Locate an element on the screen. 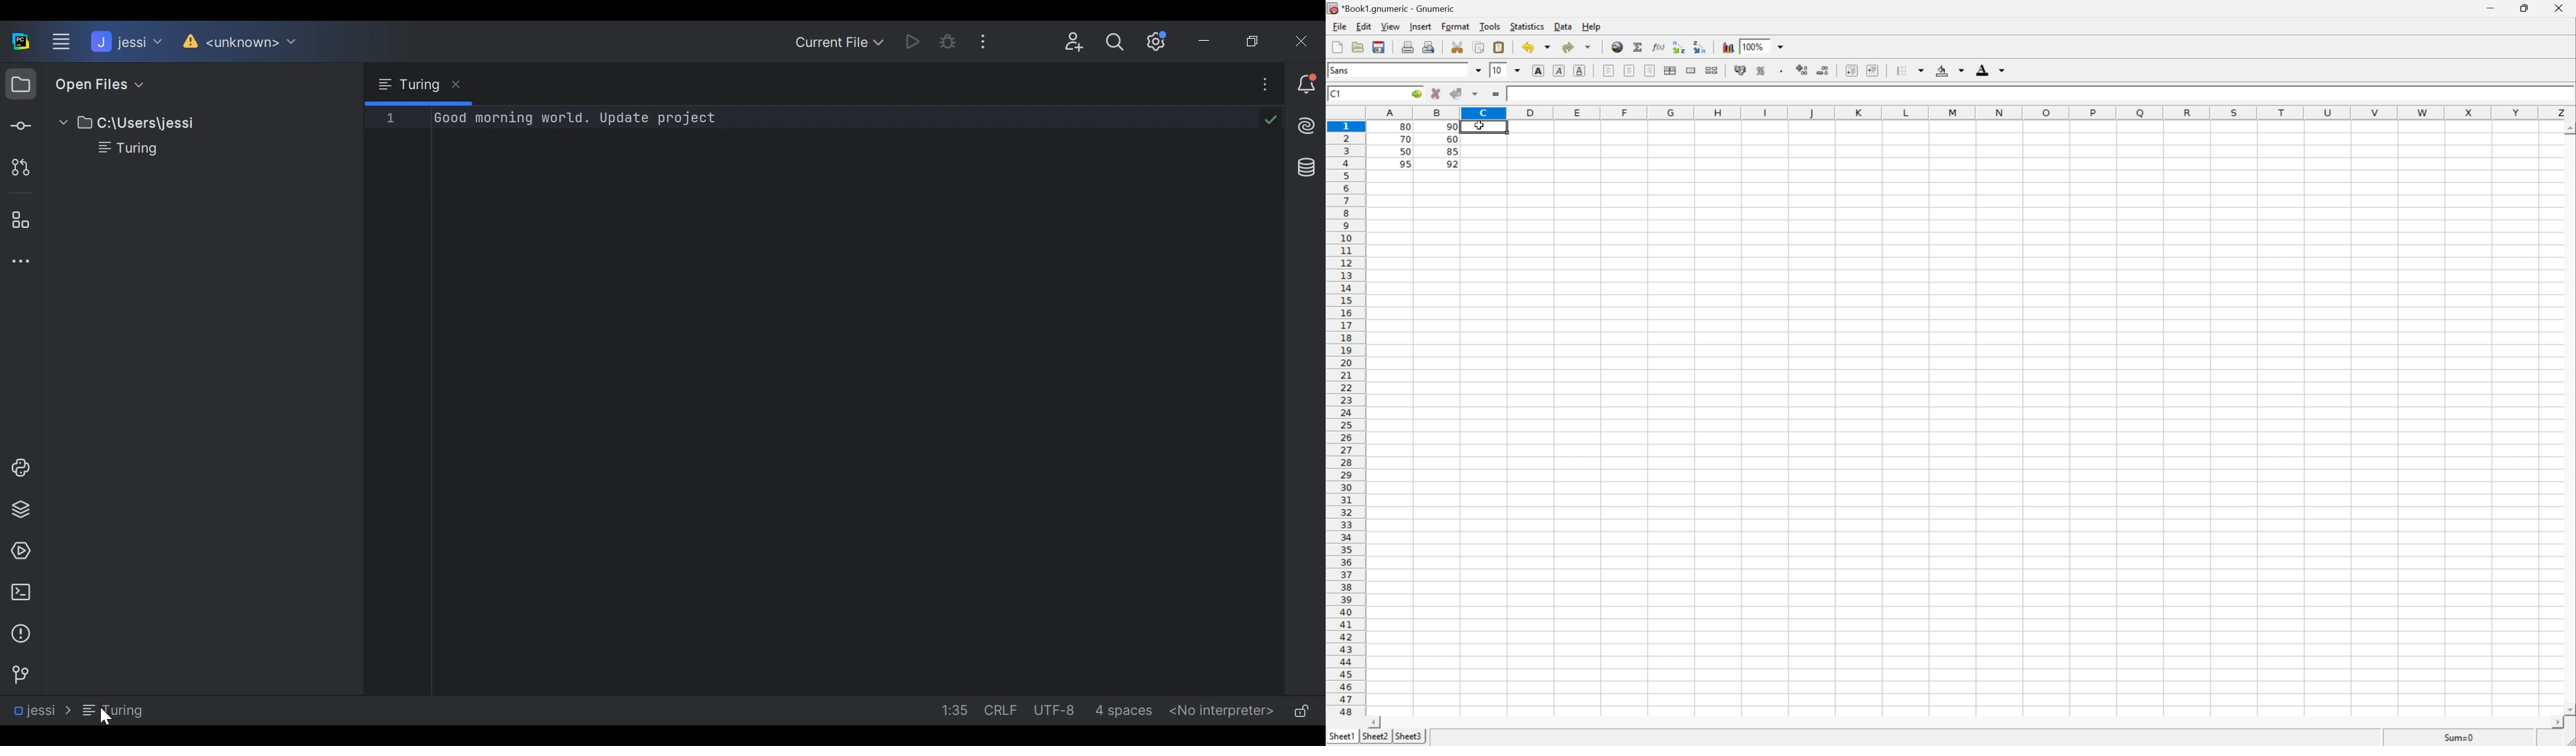  Accept changes is located at coordinates (1455, 93).